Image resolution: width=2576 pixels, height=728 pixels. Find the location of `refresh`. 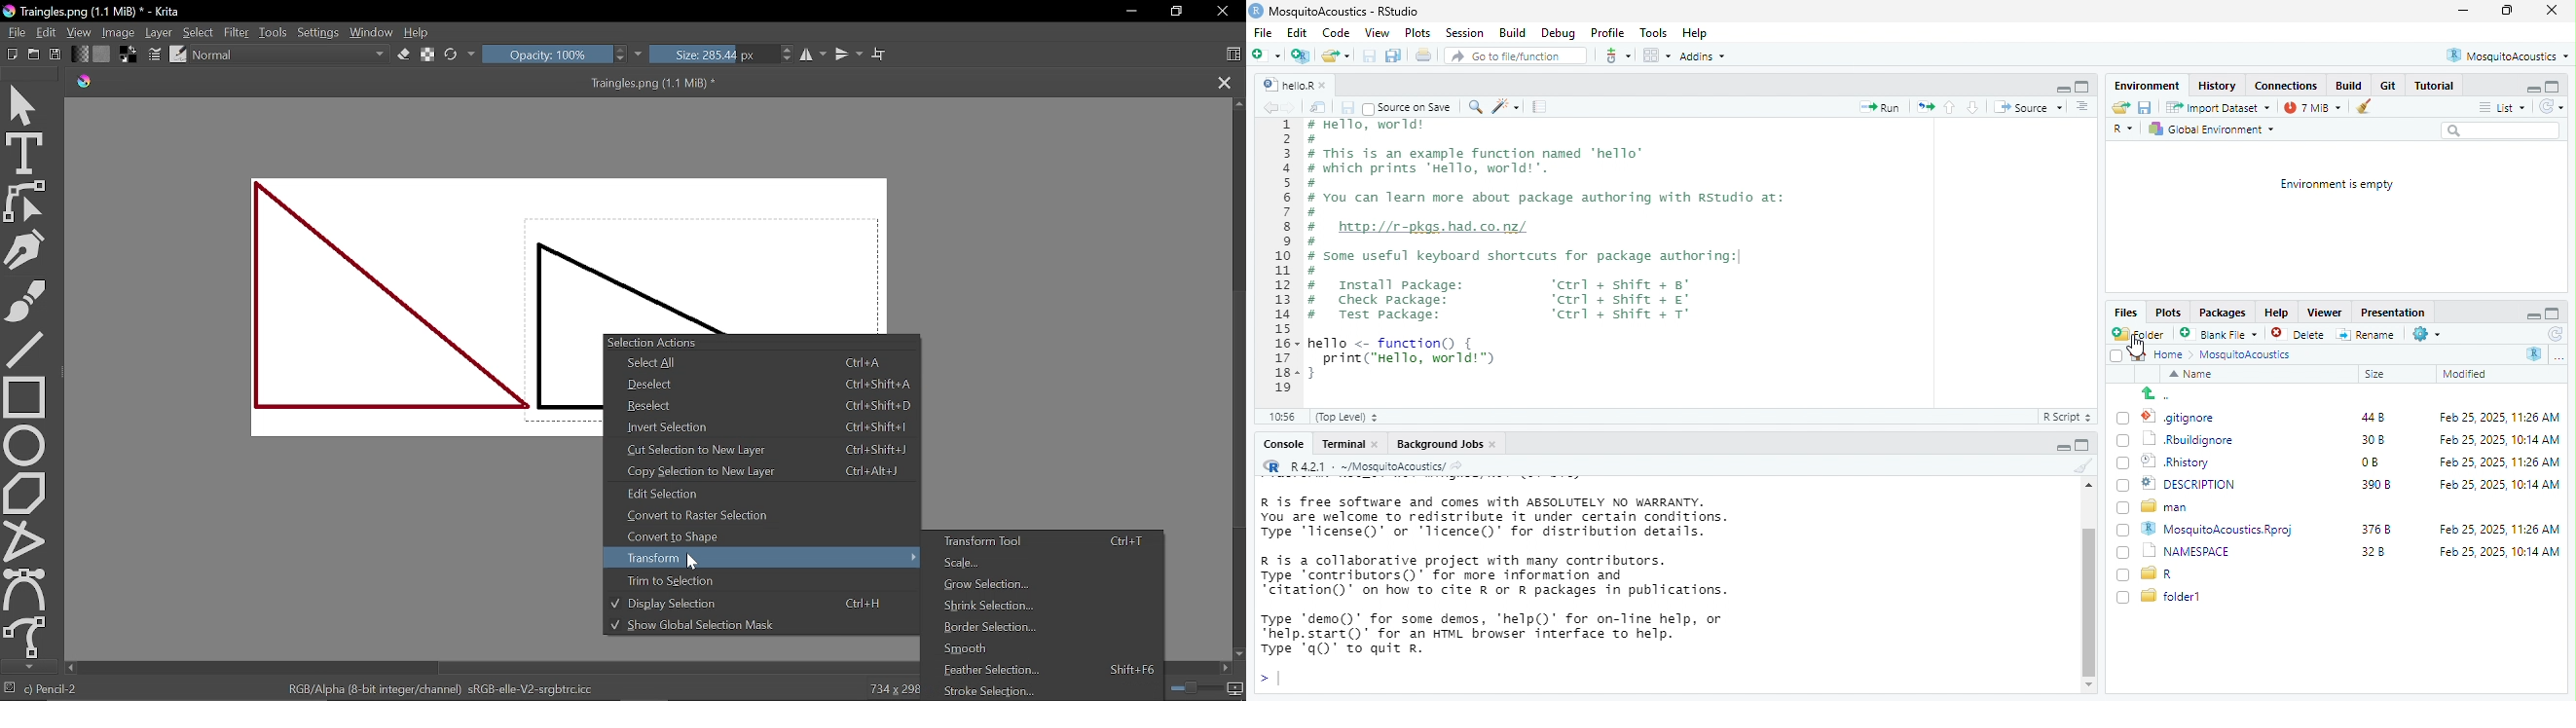

refresh is located at coordinates (2554, 108).